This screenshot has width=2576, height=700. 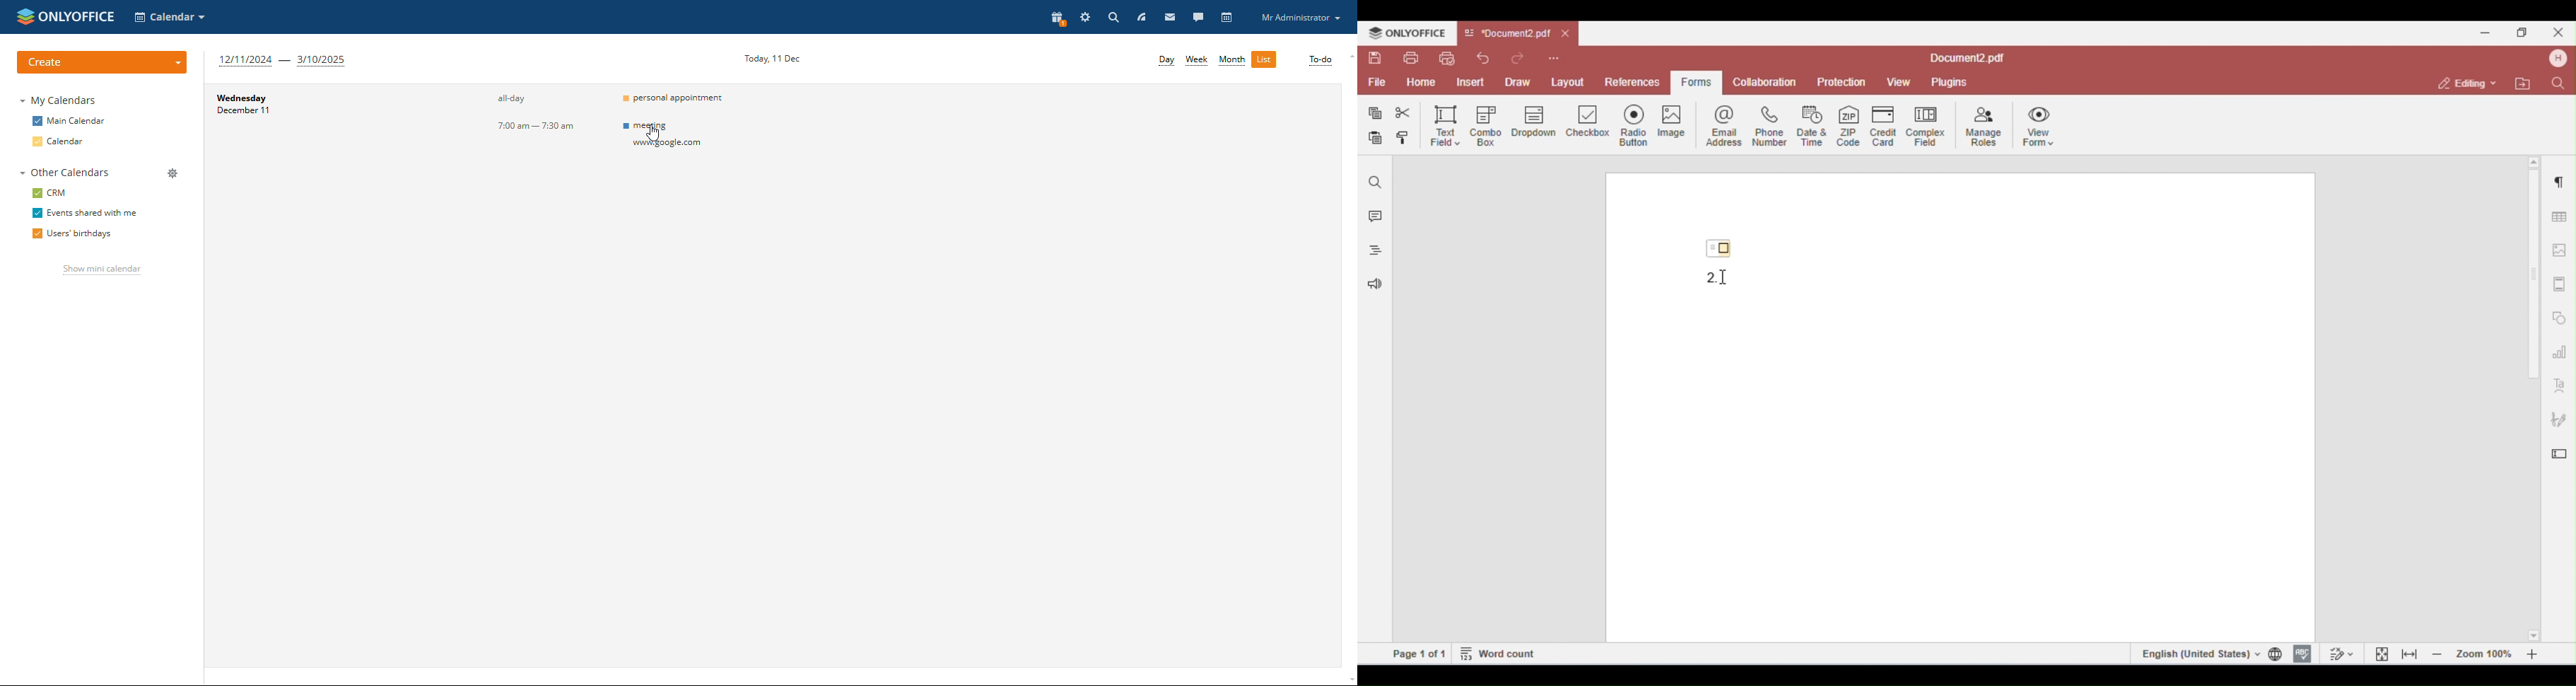 What do you see at coordinates (1142, 17) in the screenshot?
I see `feed` at bounding box center [1142, 17].